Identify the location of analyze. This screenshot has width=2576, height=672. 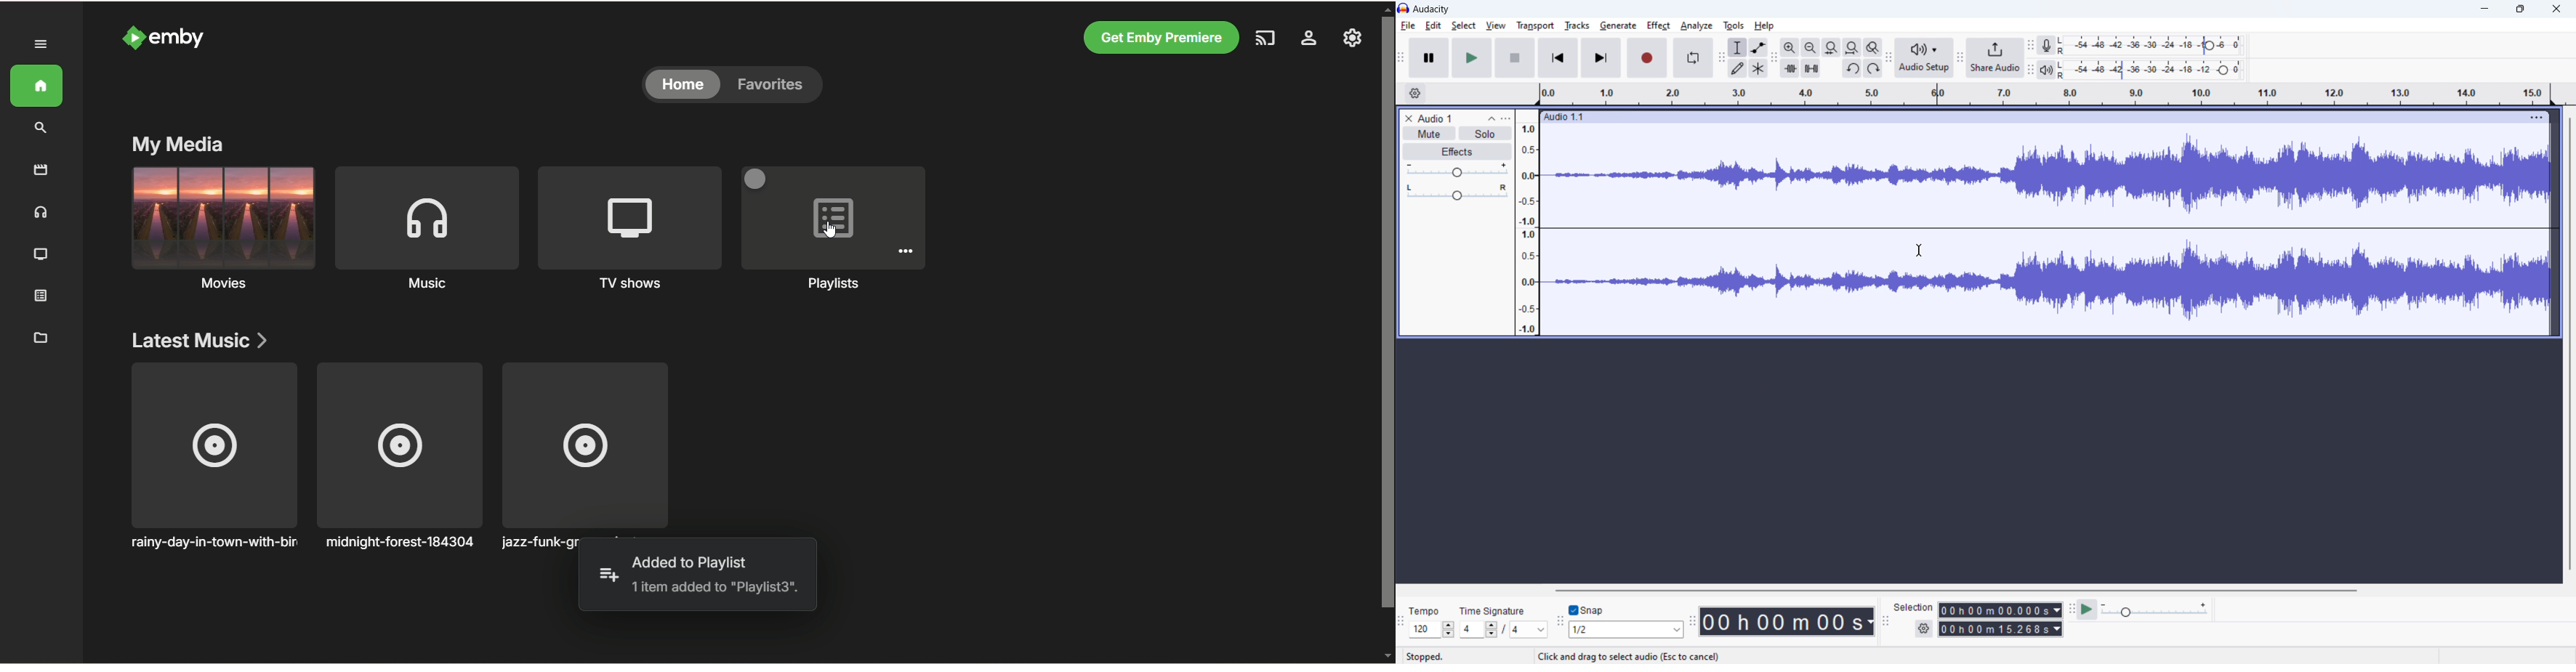
(1696, 26).